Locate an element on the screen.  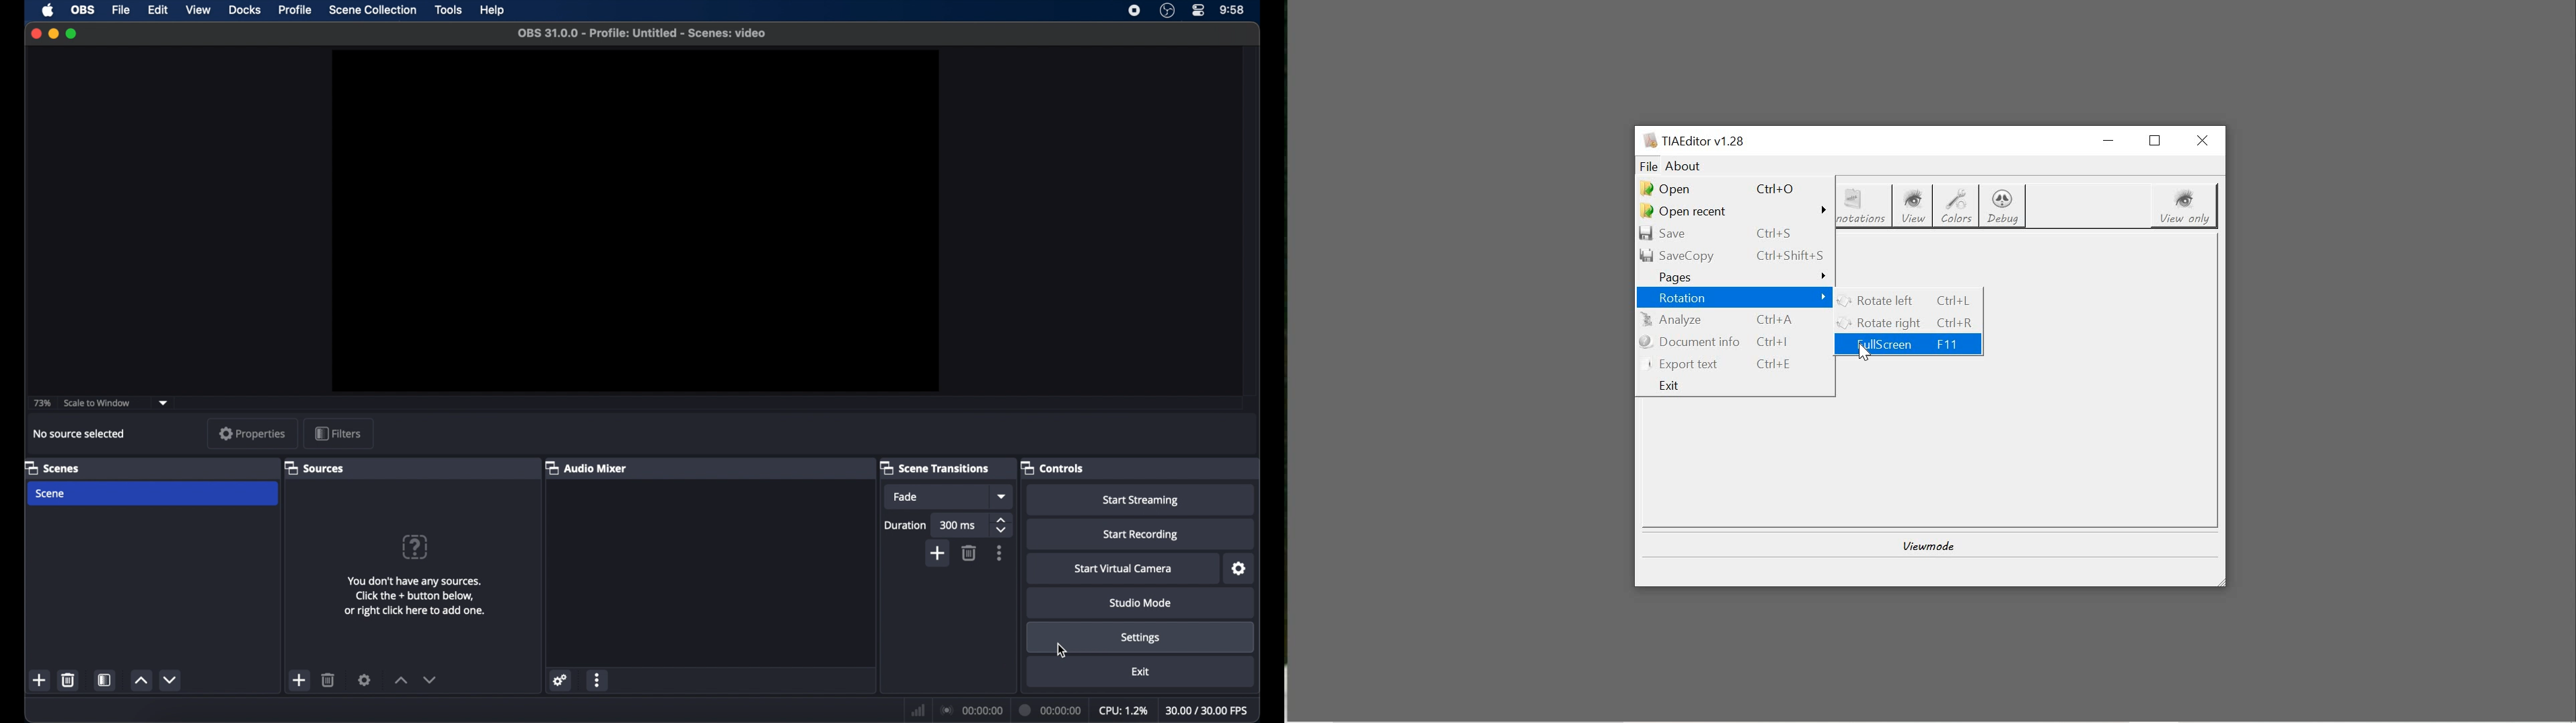
network is located at coordinates (918, 709).